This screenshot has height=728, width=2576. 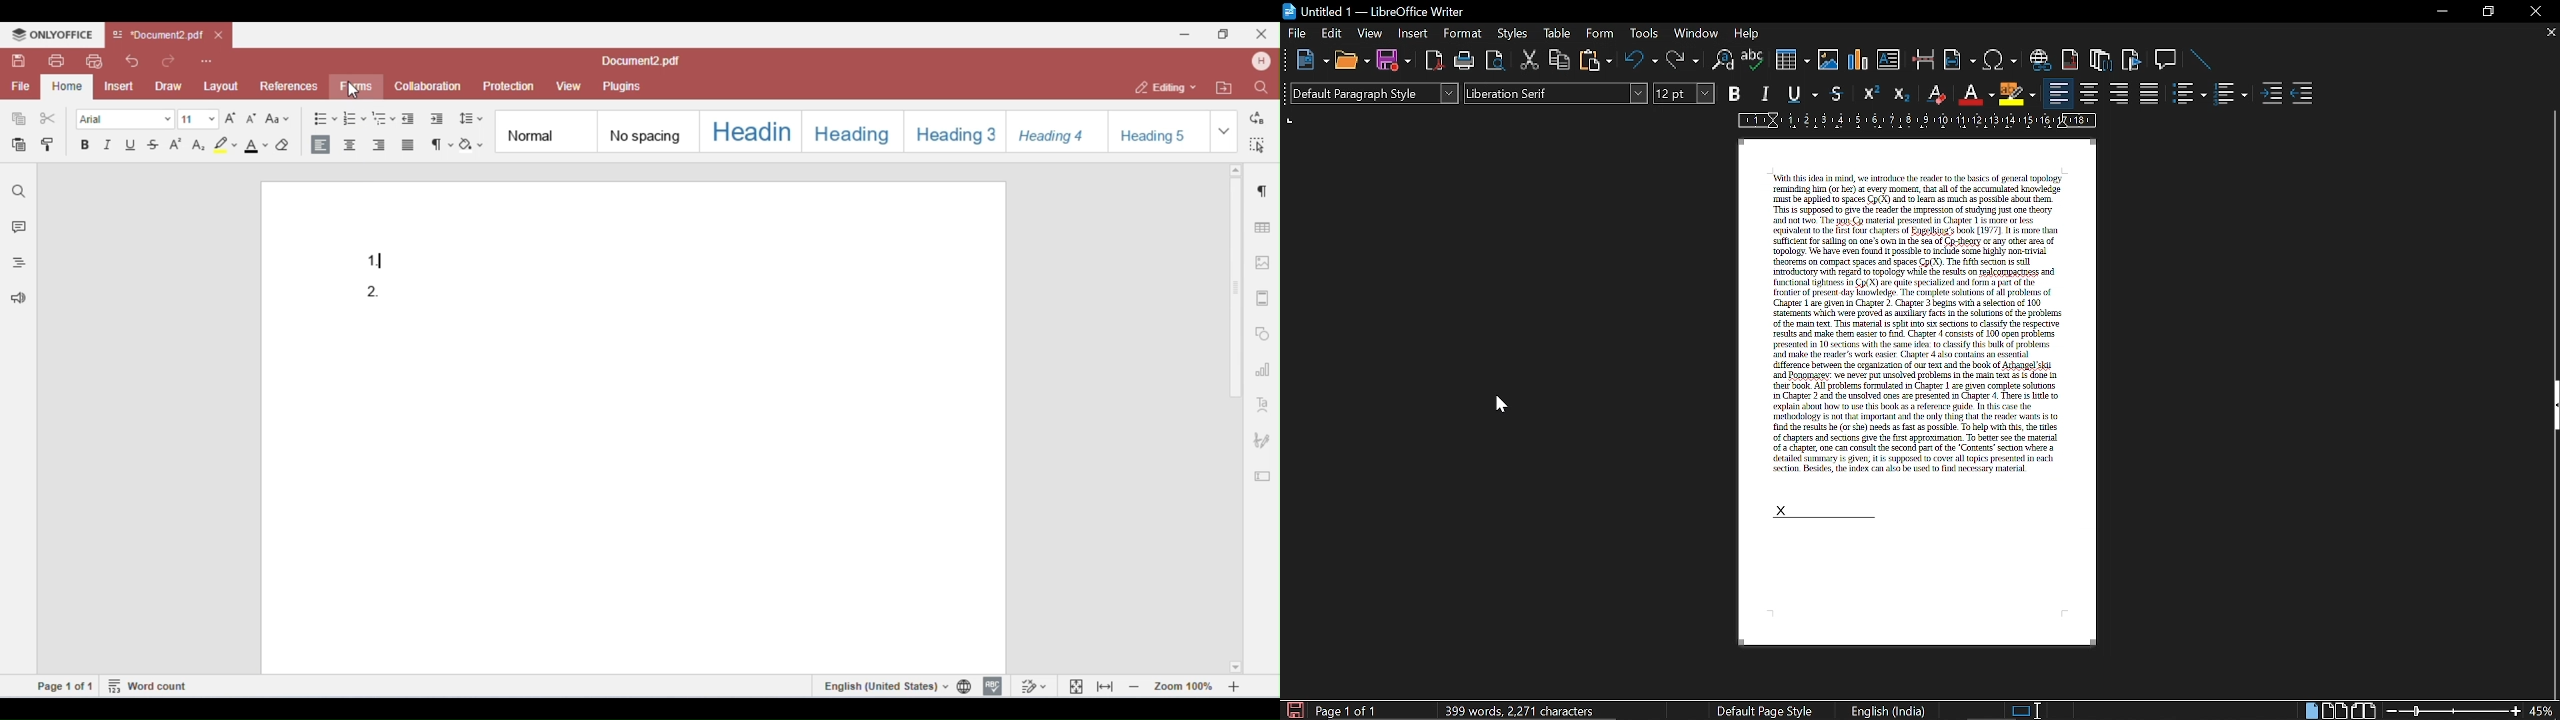 I want to click on file, so click(x=1296, y=33).